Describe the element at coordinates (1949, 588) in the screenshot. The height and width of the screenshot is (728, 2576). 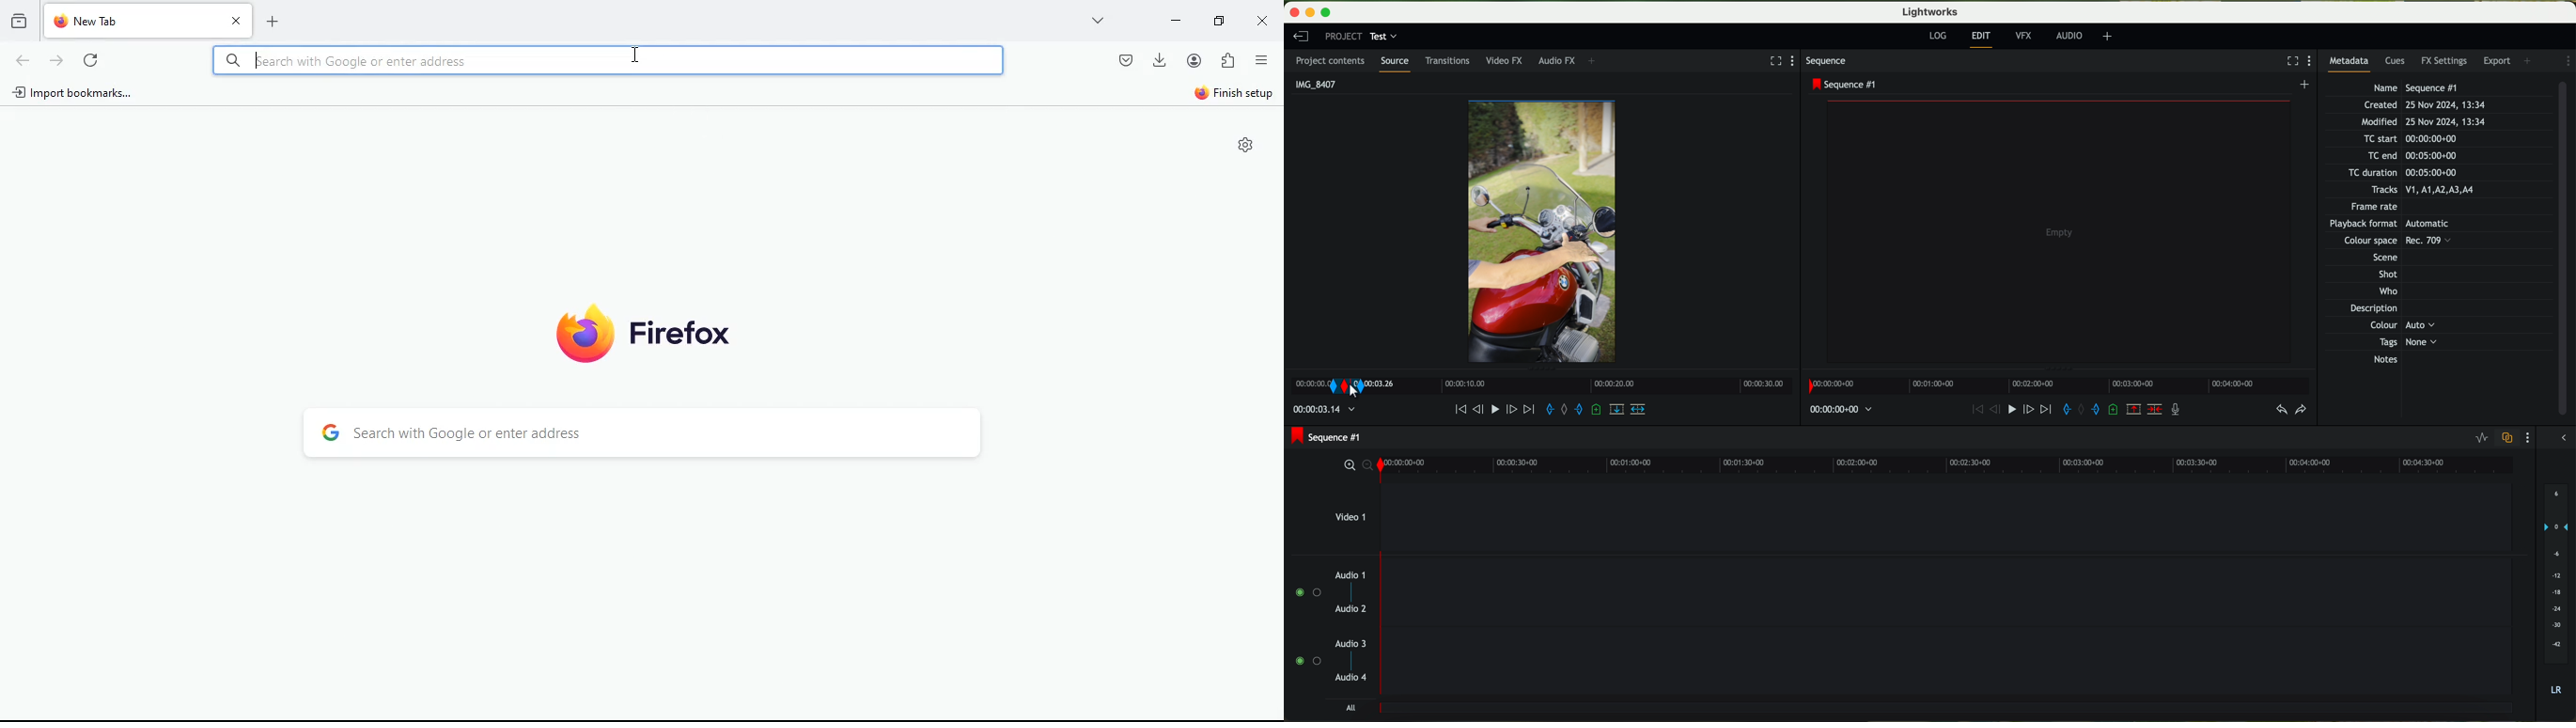
I see `track` at that location.